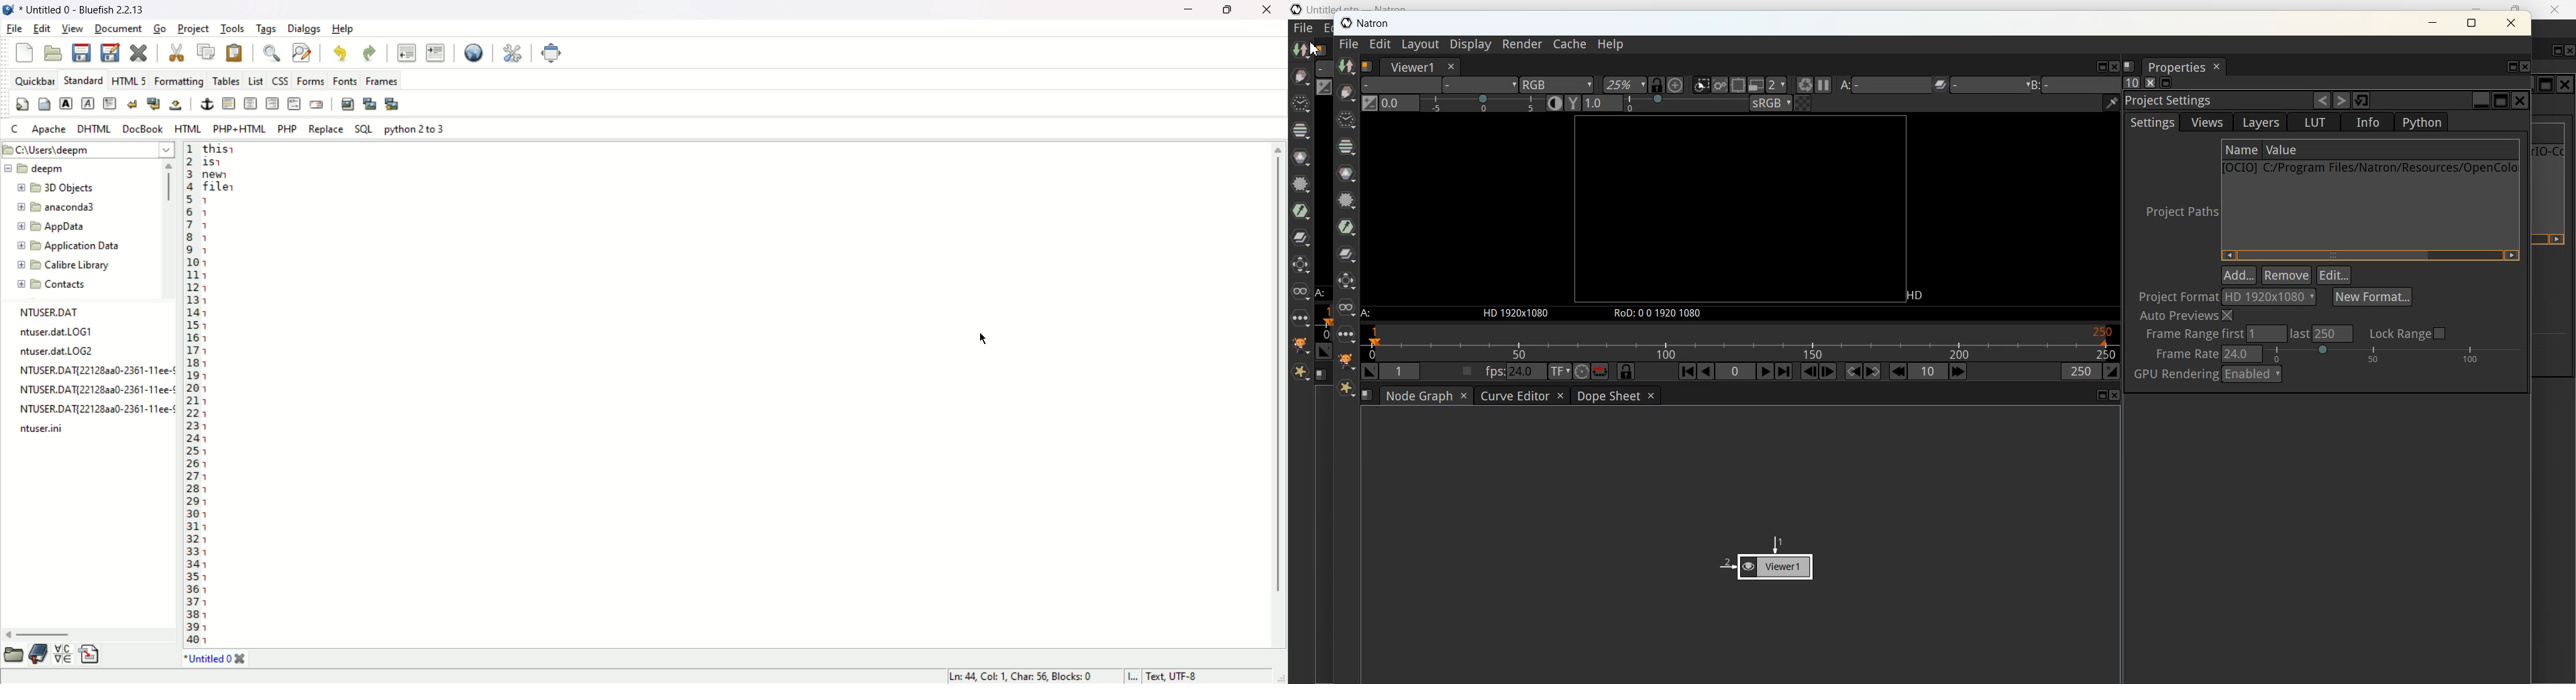 The width and height of the screenshot is (2576, 700). What do you see at coordinates (12, 654) in the screenshot?
I see `file explorer` at bounding box center [12, 654].